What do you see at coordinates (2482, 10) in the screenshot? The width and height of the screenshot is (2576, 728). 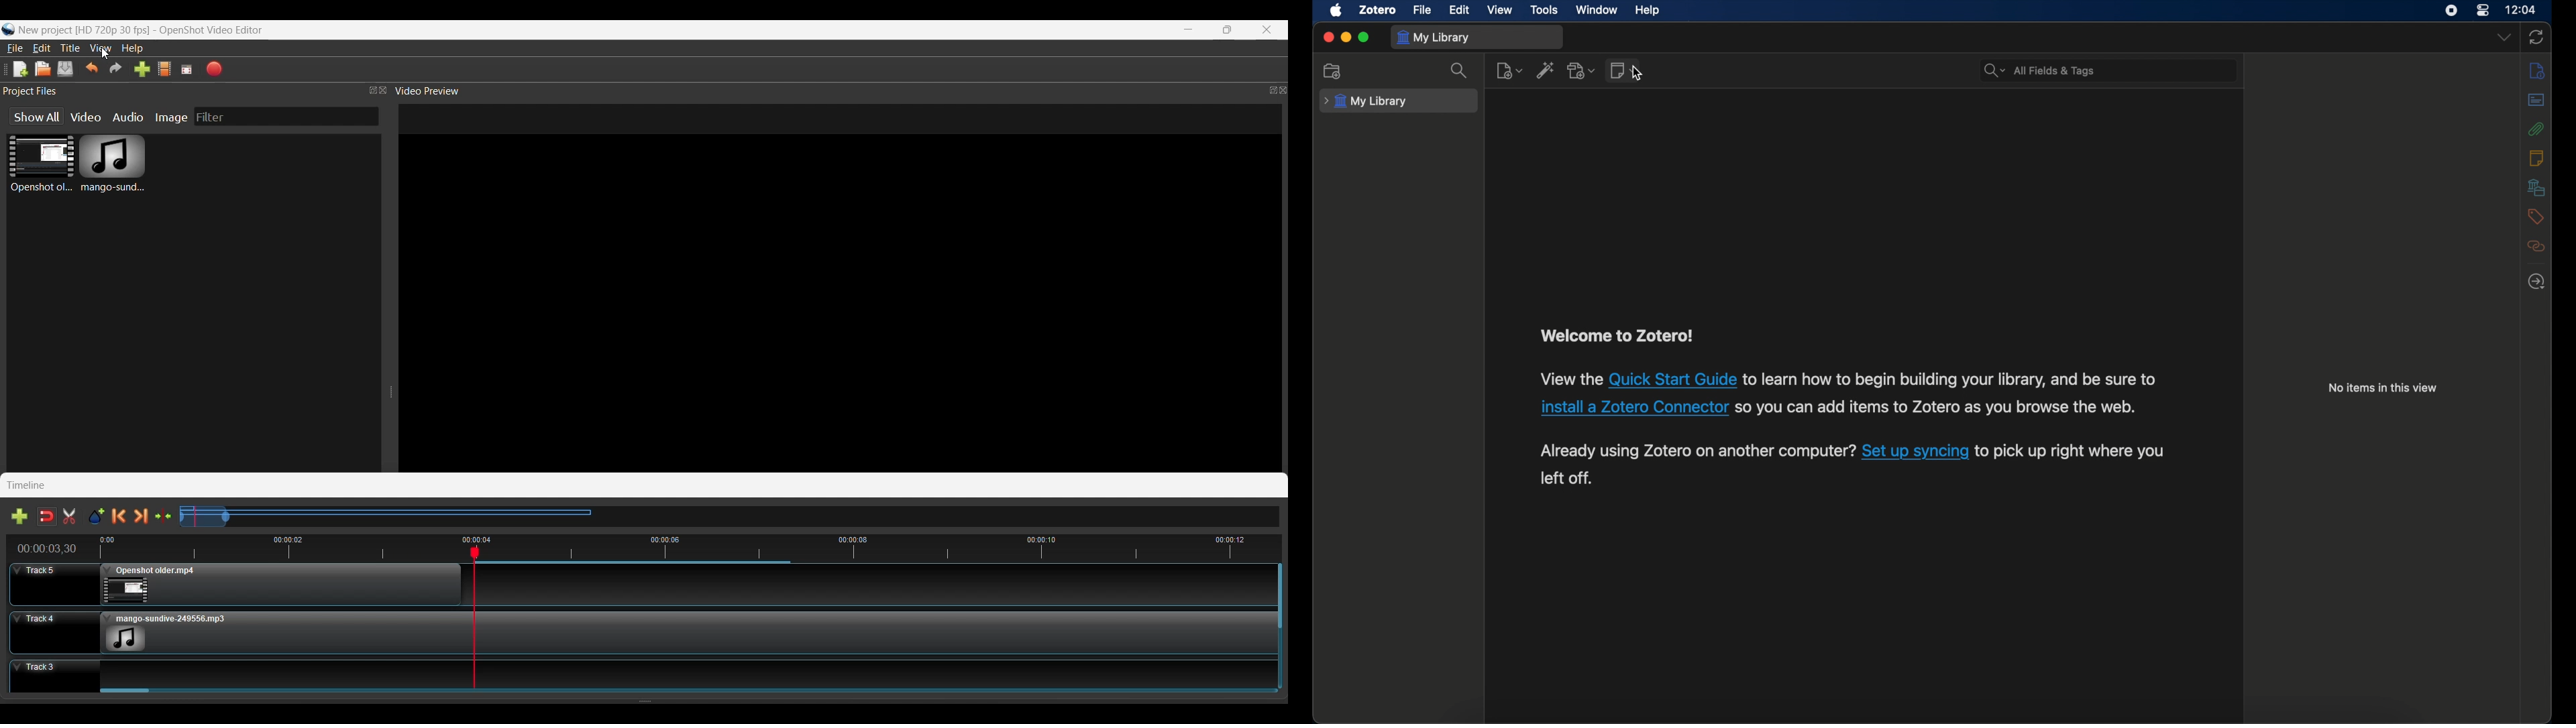 I see `control center` at bounding box center [2482, 10].